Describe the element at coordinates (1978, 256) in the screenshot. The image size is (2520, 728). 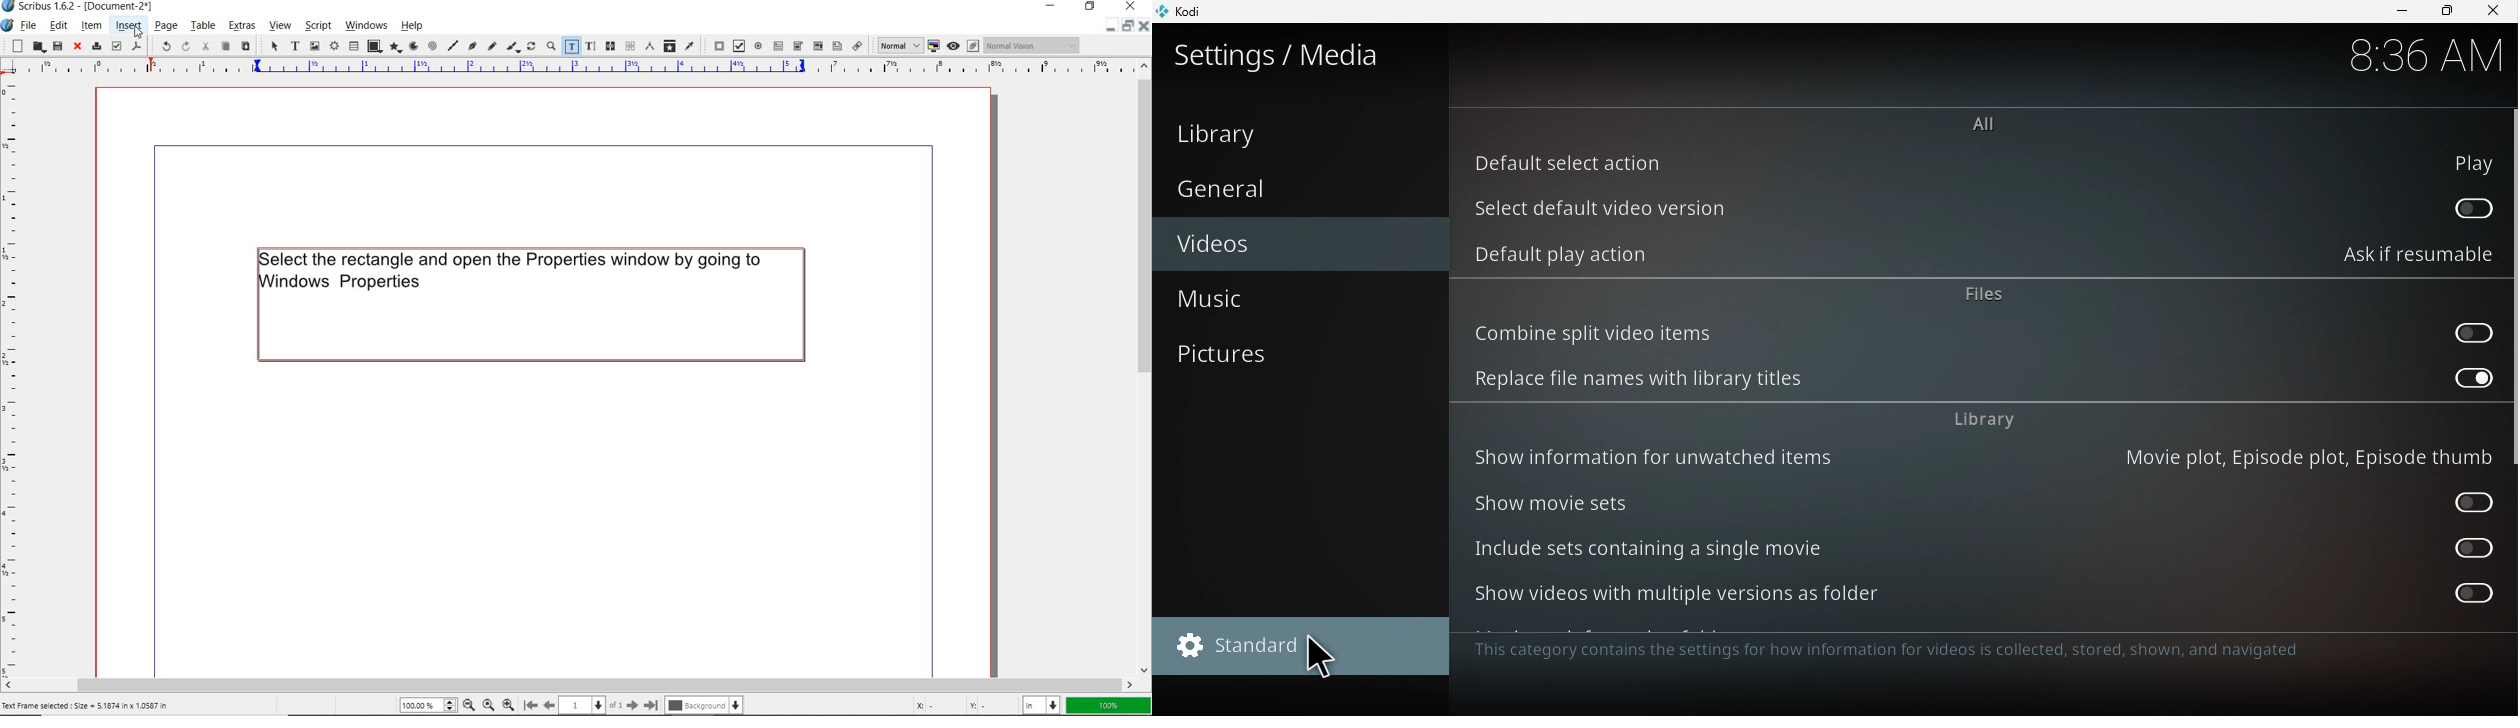
I see `Default play action` at that location.